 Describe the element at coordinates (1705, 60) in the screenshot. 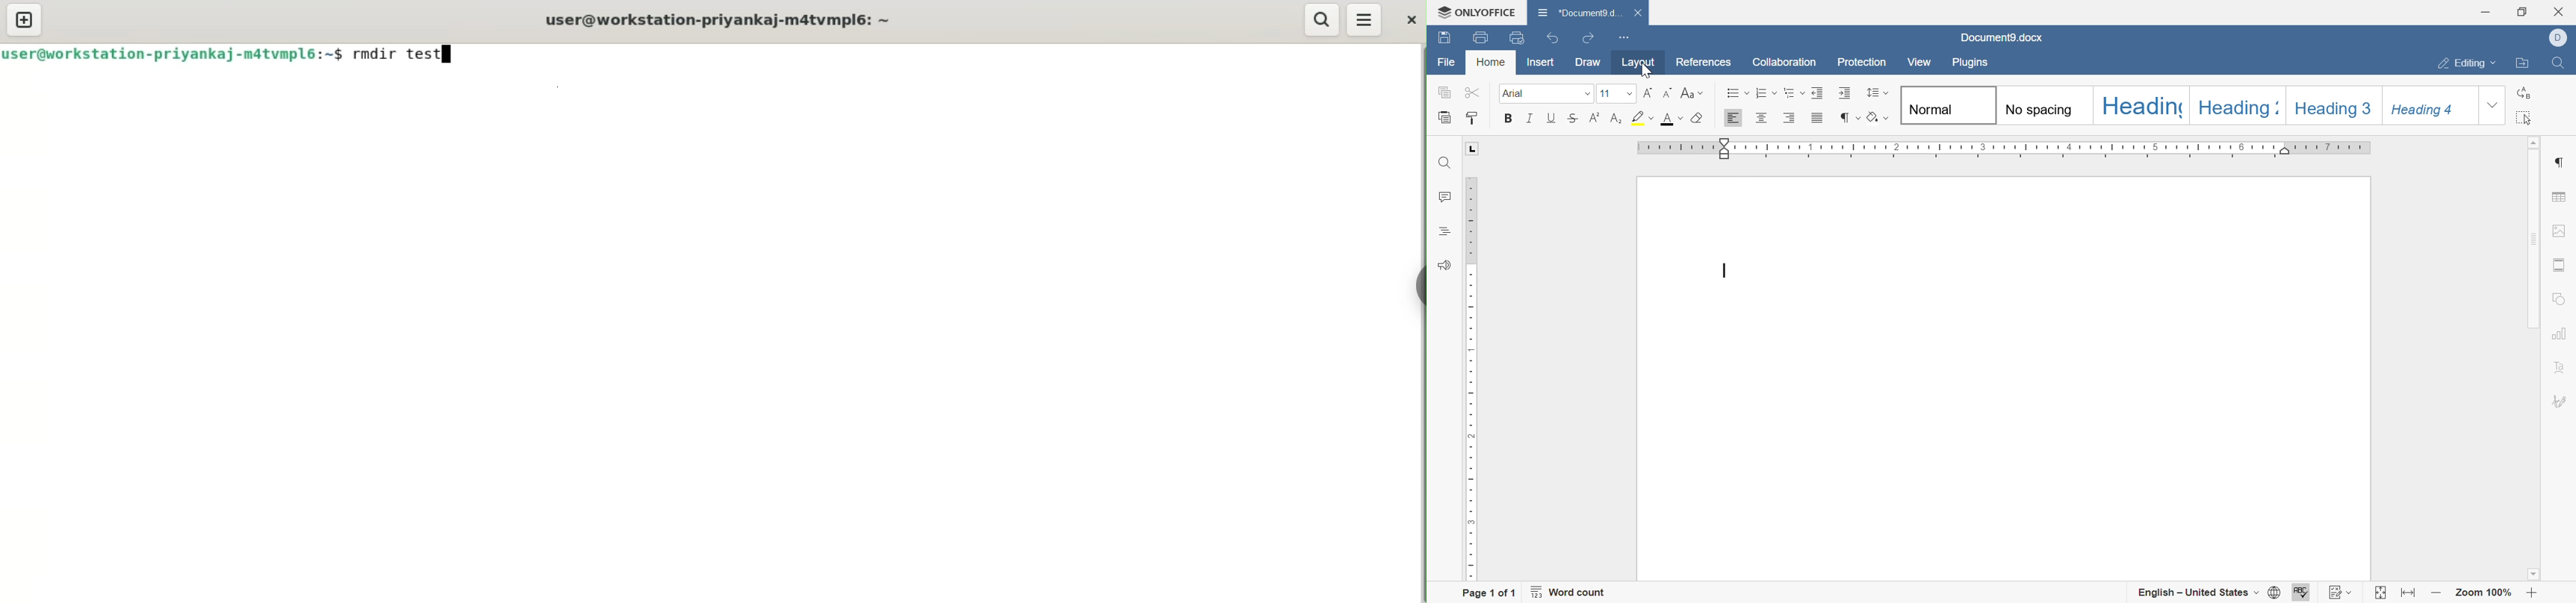

I see `references` at that location.